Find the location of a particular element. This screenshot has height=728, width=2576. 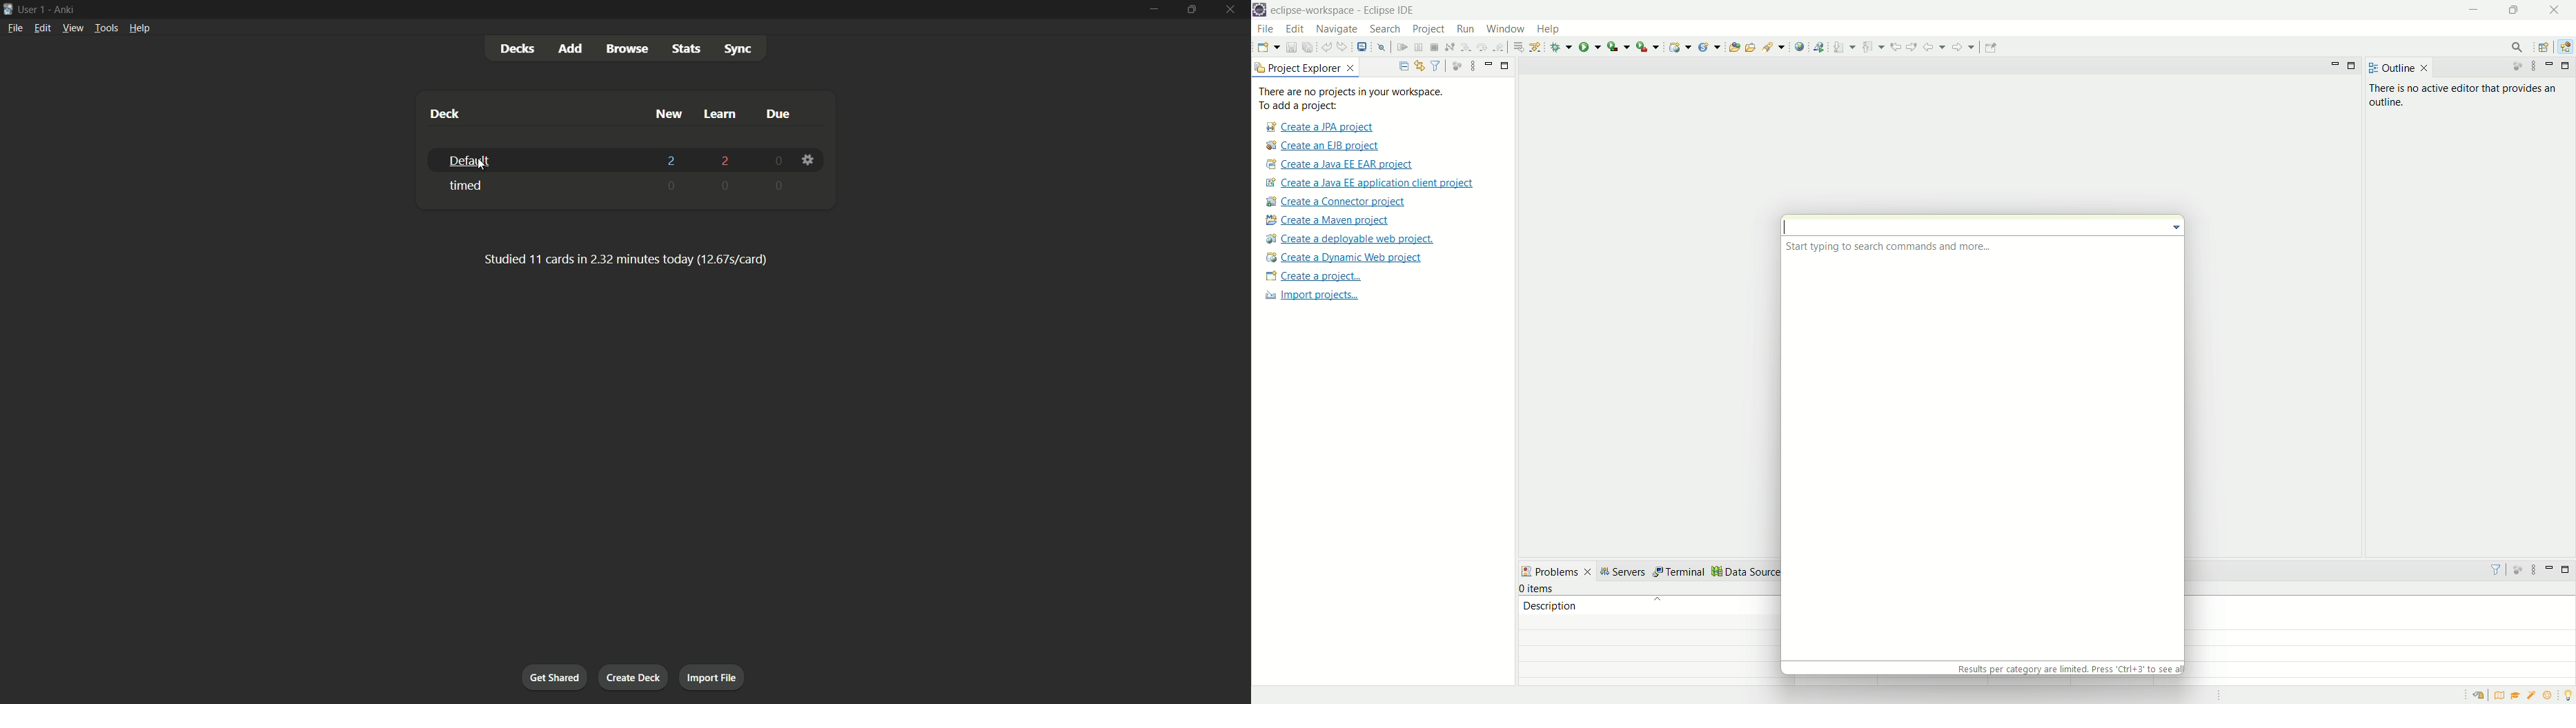

0 is located at coordinates (781, 184).